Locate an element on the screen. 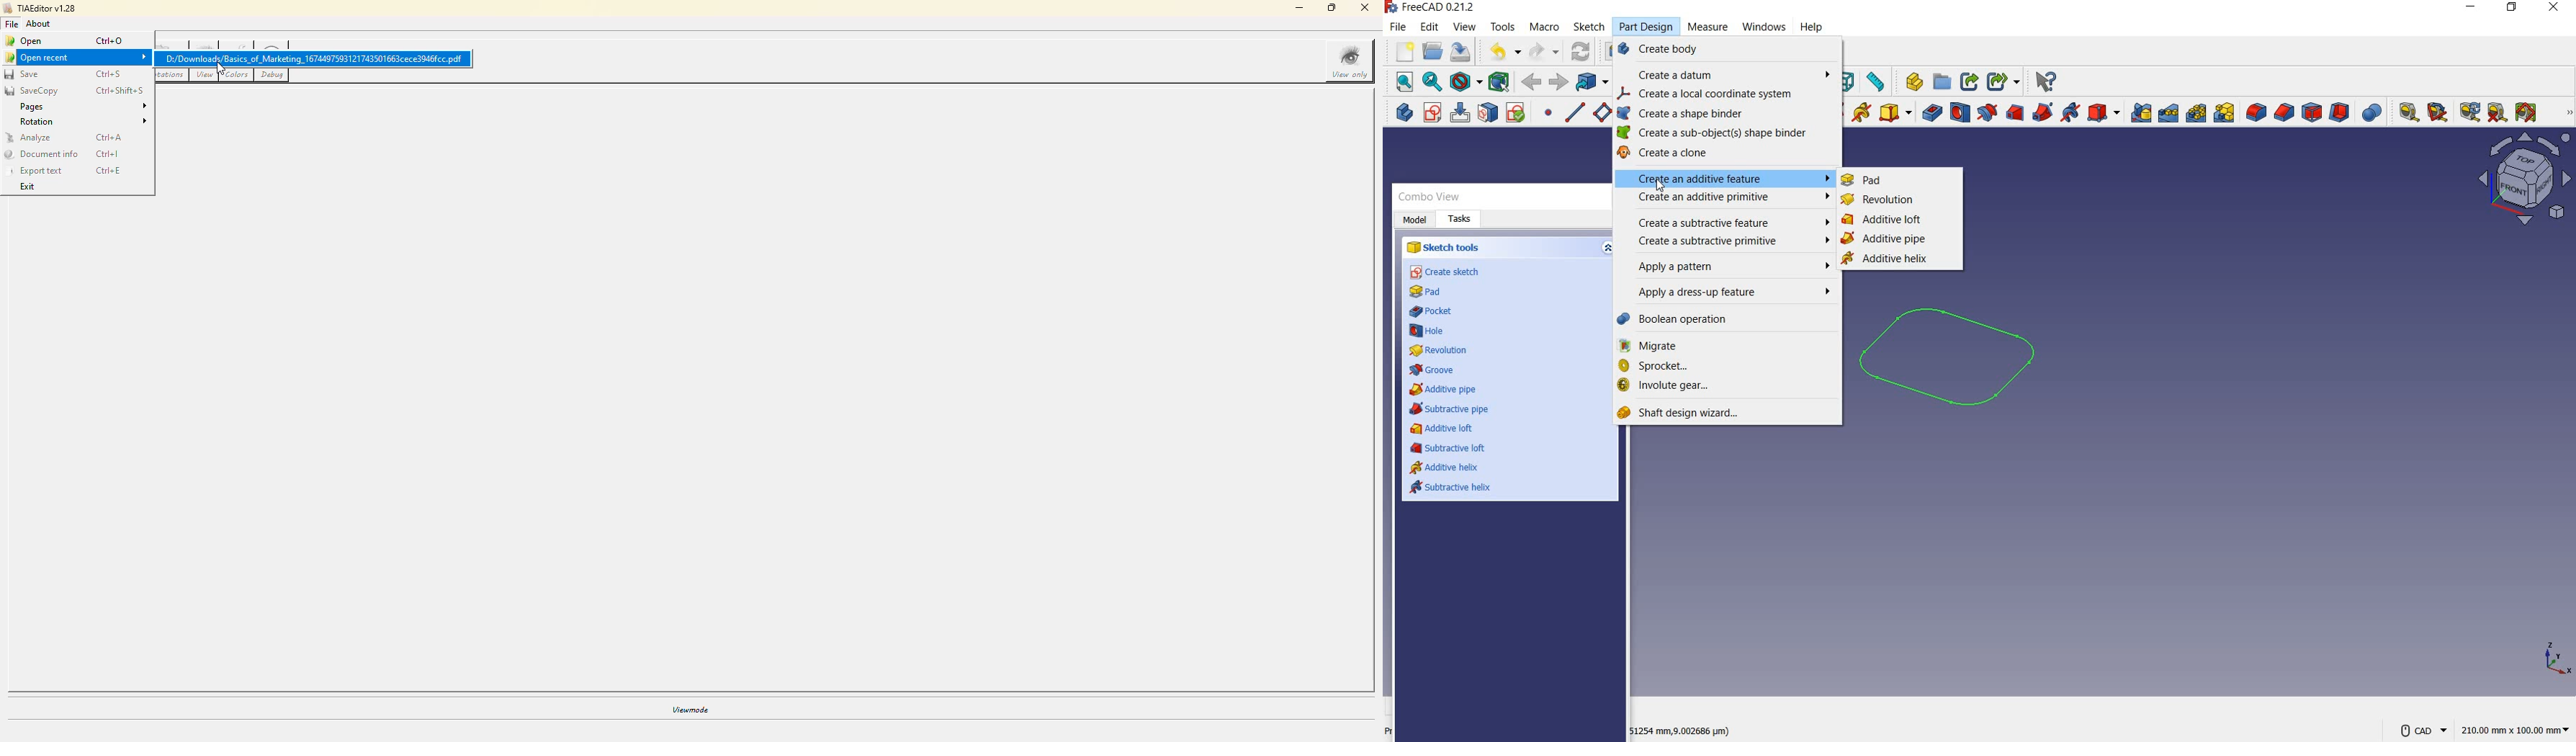 Image resolution: width=2576 pixels, height=756 pixels. revolution is located at coordinates (1432, 350).